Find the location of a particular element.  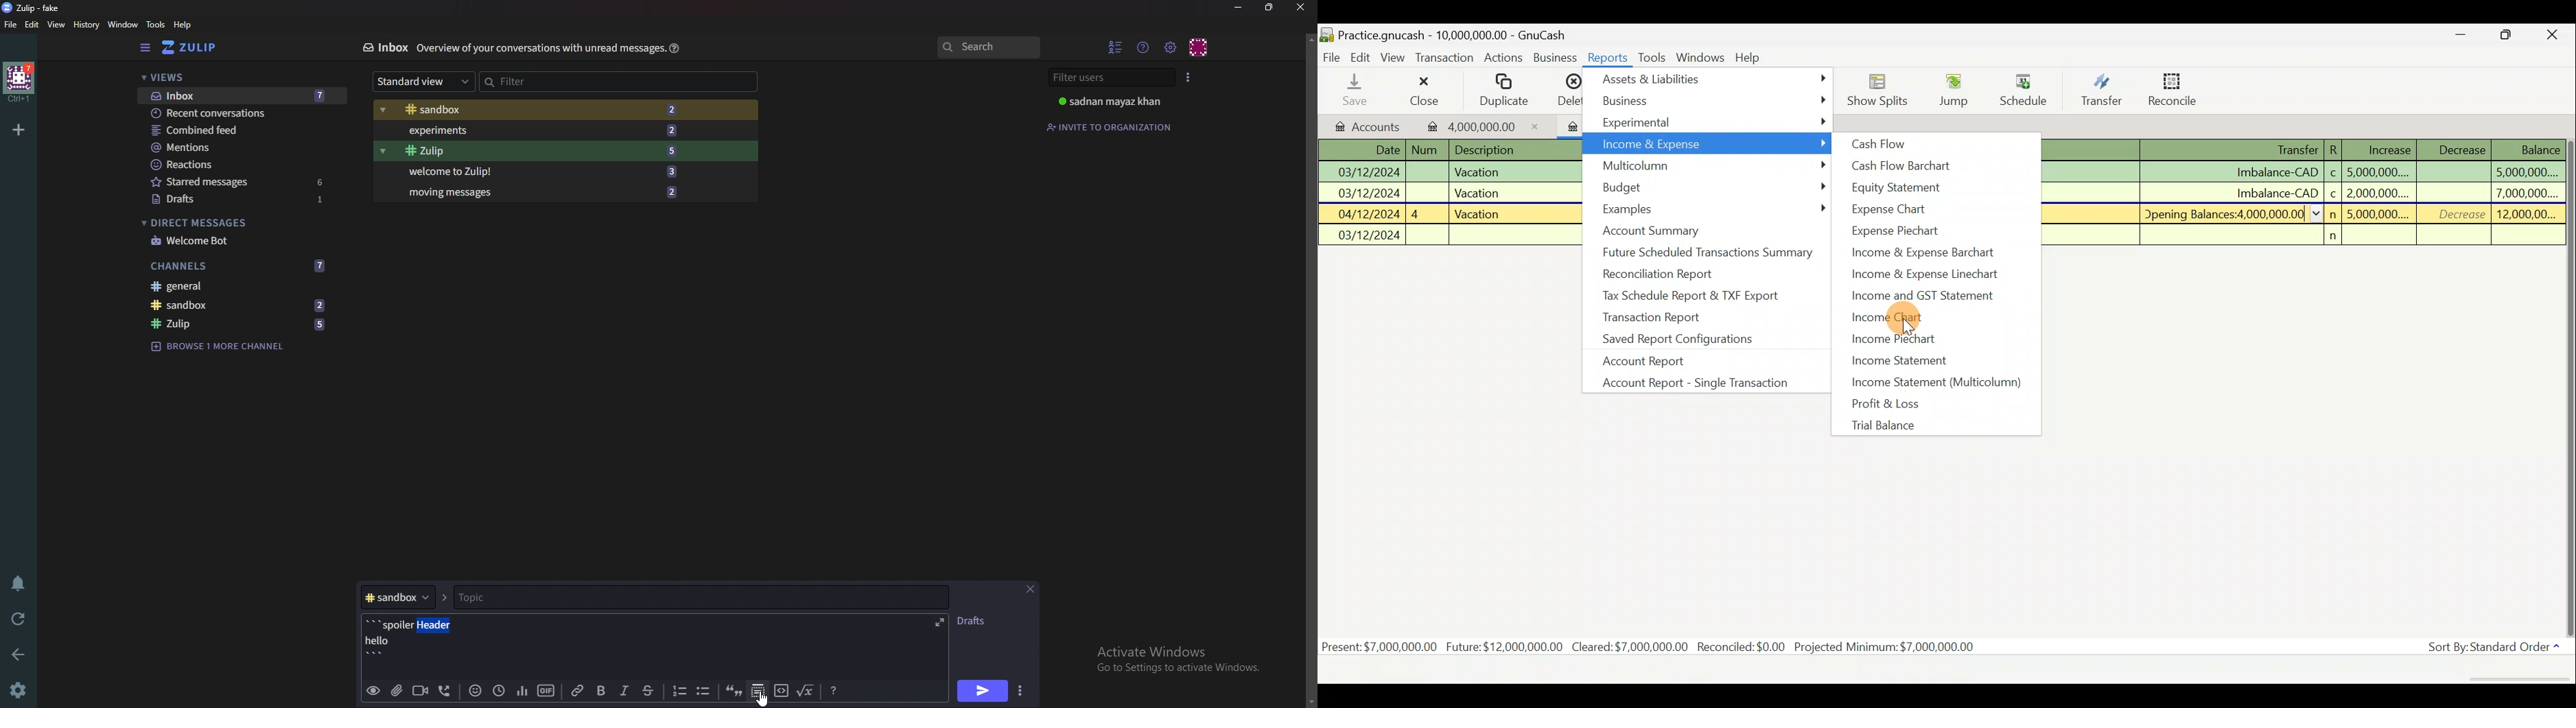

Expense pie chart is located at coordinates (1898, 230).